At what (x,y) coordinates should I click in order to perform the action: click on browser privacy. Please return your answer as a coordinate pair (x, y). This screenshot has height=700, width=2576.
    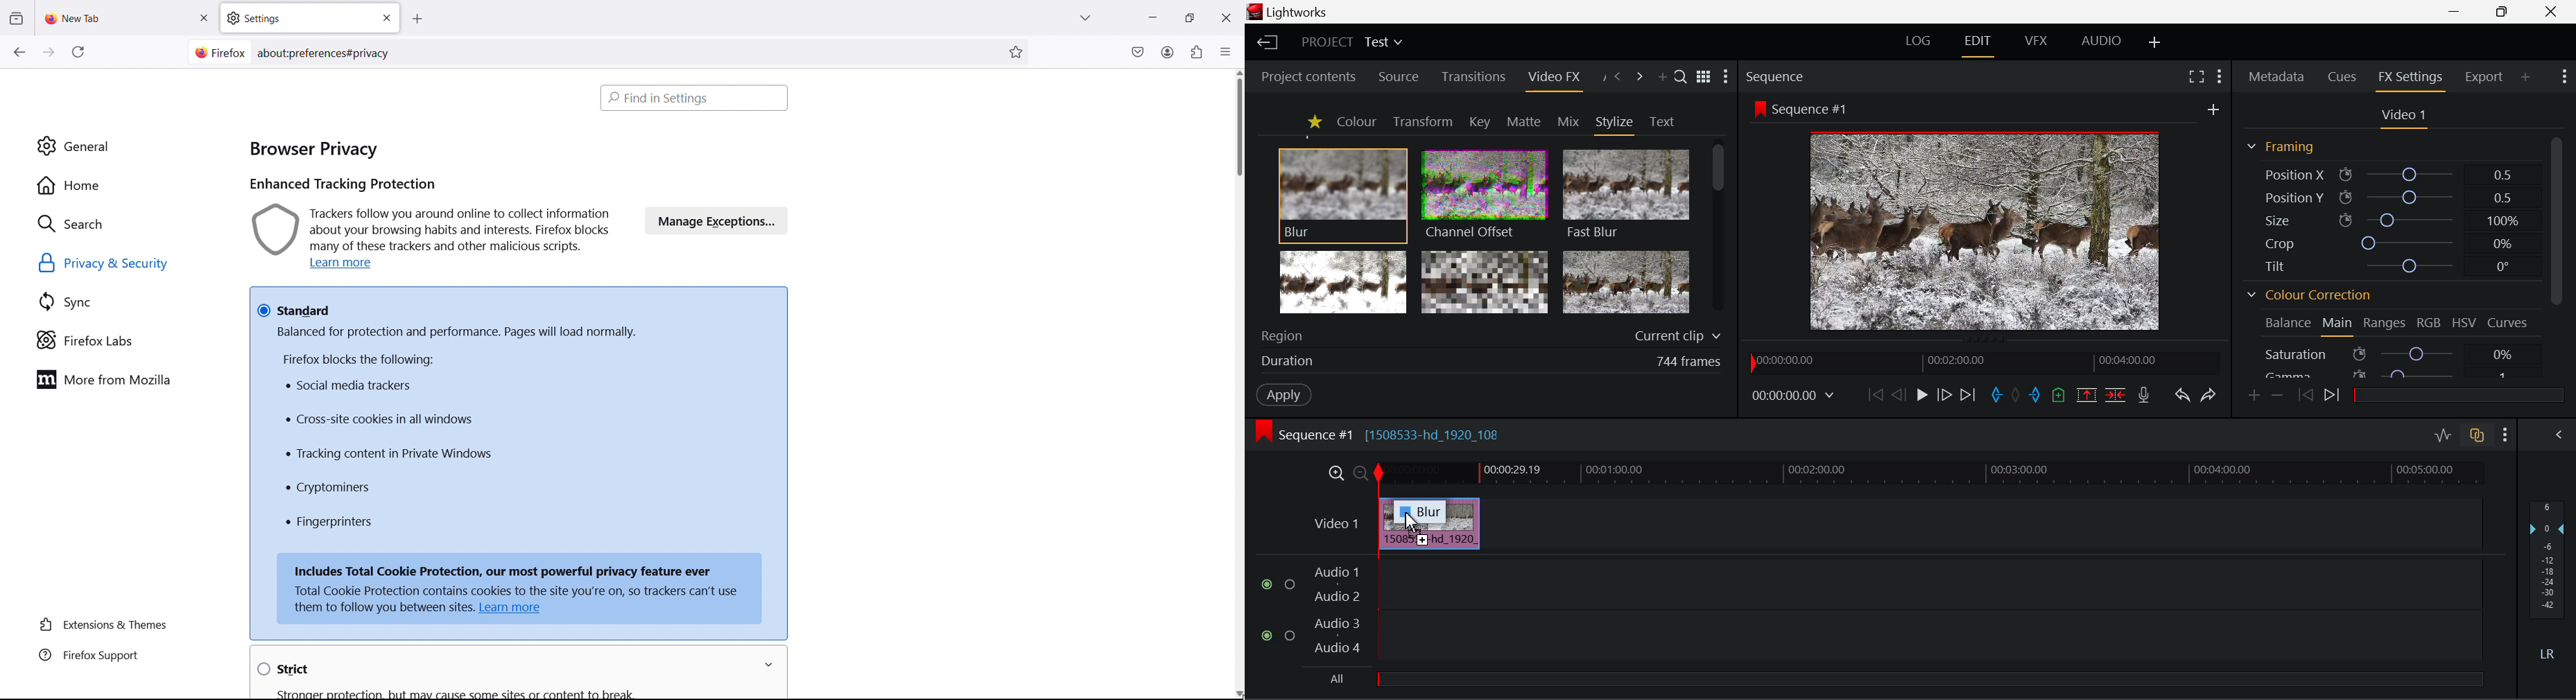
    Looking at the image, I should click on (313, 146).